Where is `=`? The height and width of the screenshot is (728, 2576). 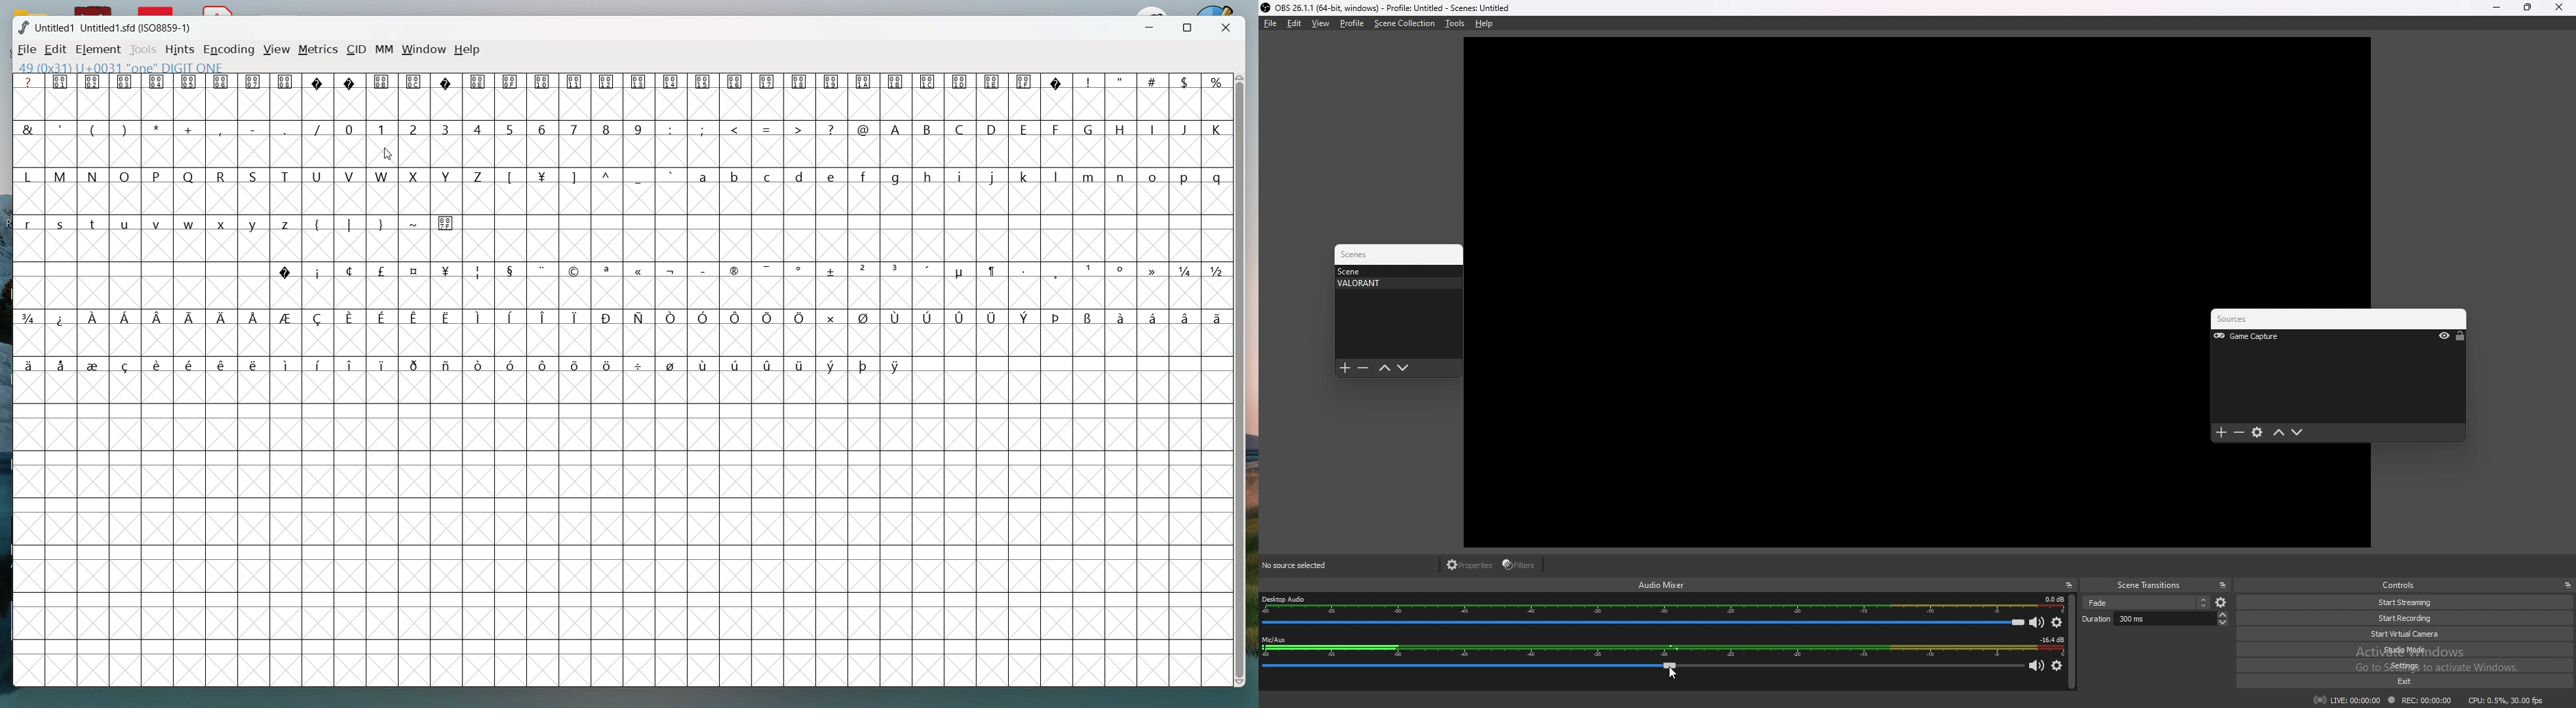
= is located at coordinates (767, 127).